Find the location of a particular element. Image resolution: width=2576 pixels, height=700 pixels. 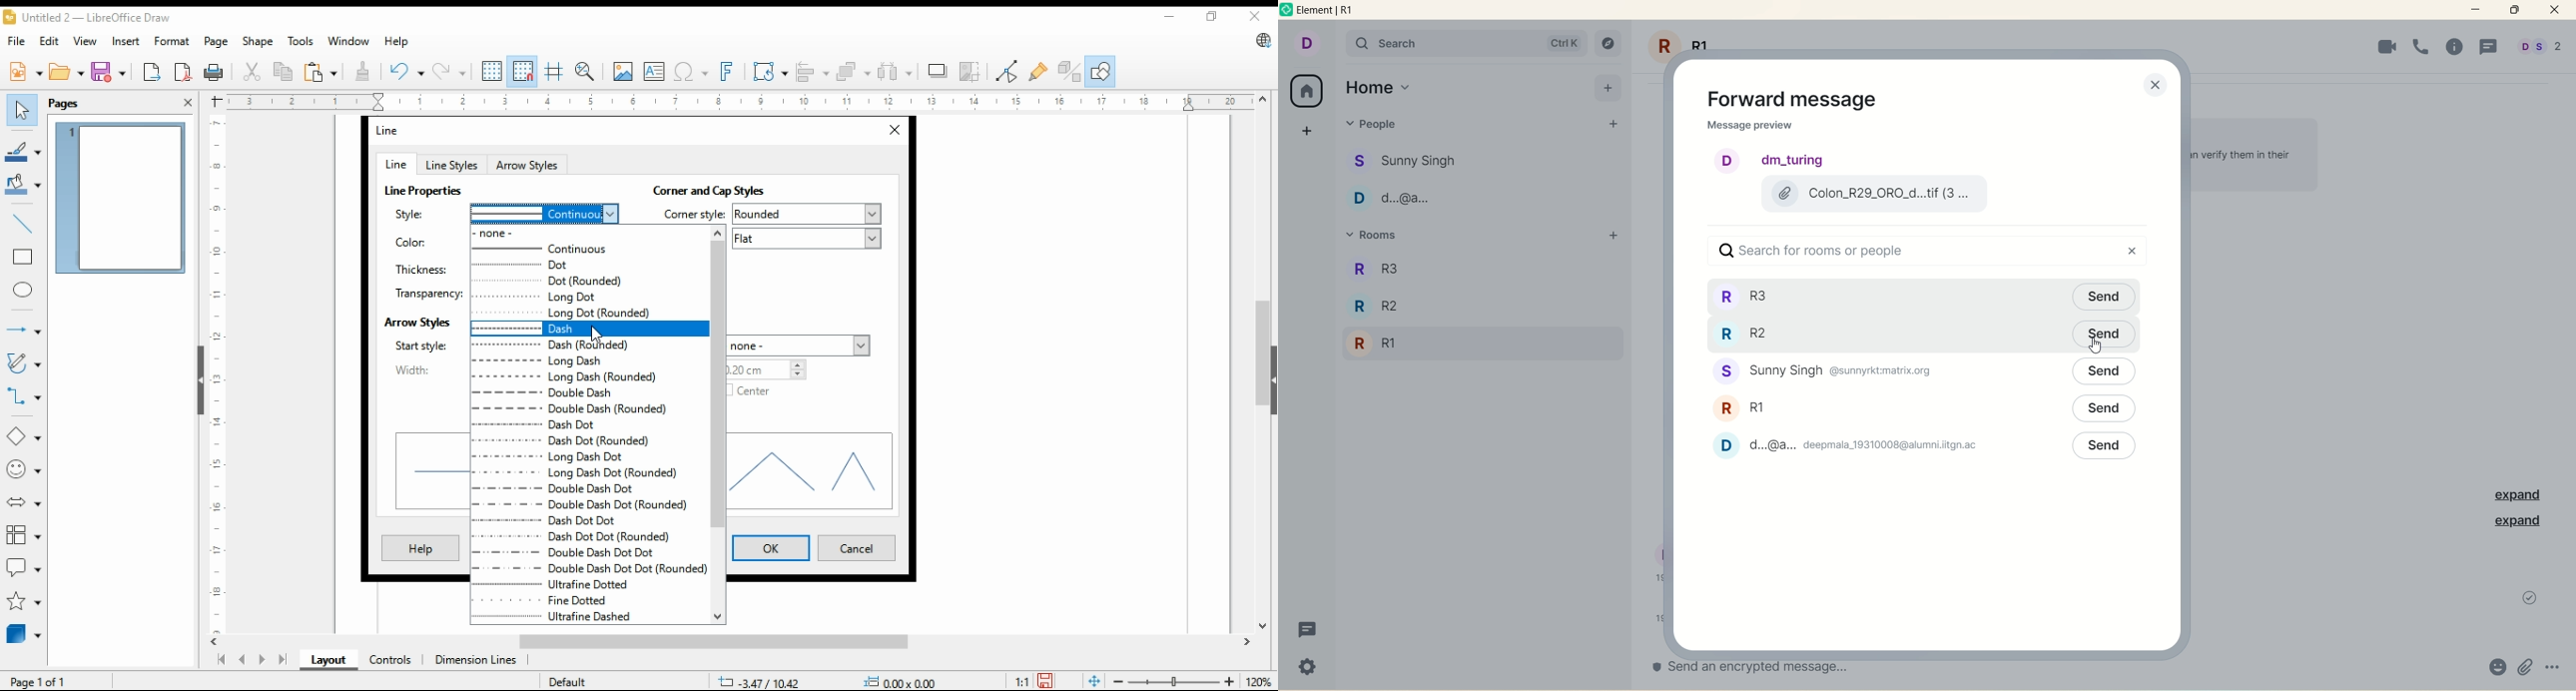

fit page to window is located at coordinates (1094, 682).